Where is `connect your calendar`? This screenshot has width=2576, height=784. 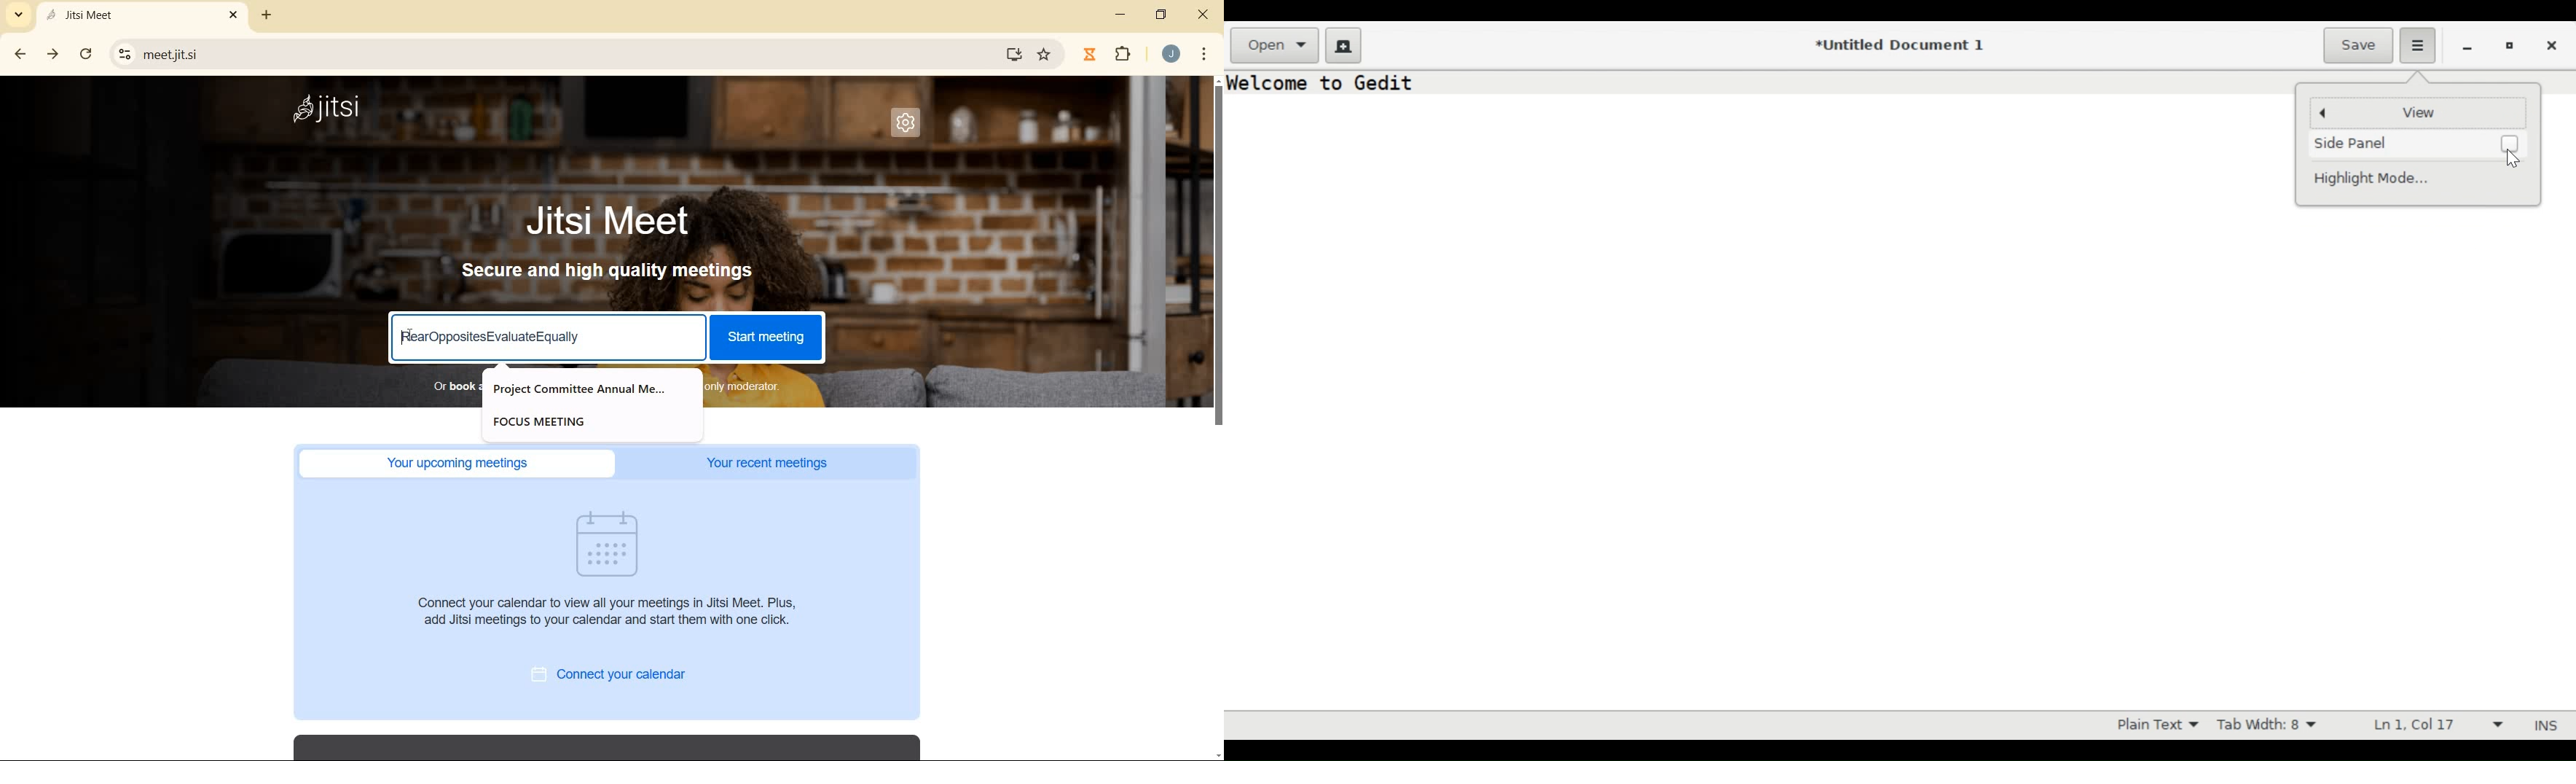
connect your calendar is located at coordinates (619, 675).